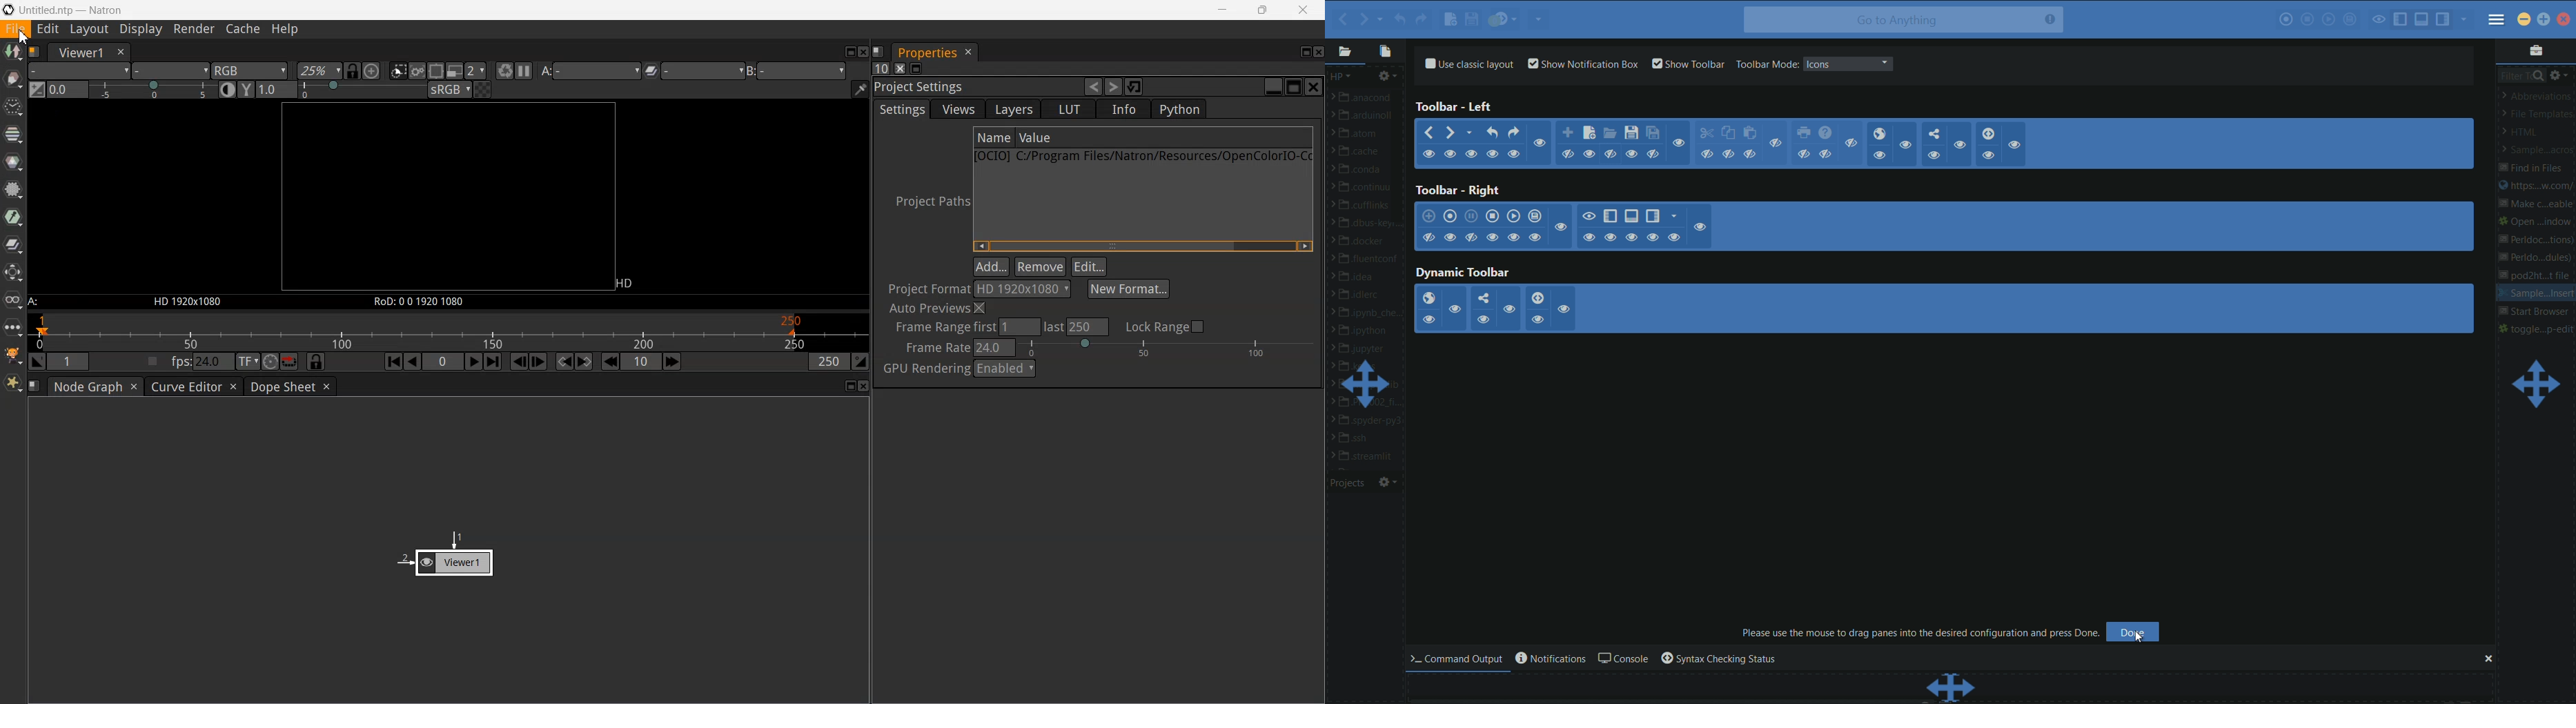 Image resolution: width=2576 pixels, height=728 pixels. I want to click on play last macro, so click(2329, 20).